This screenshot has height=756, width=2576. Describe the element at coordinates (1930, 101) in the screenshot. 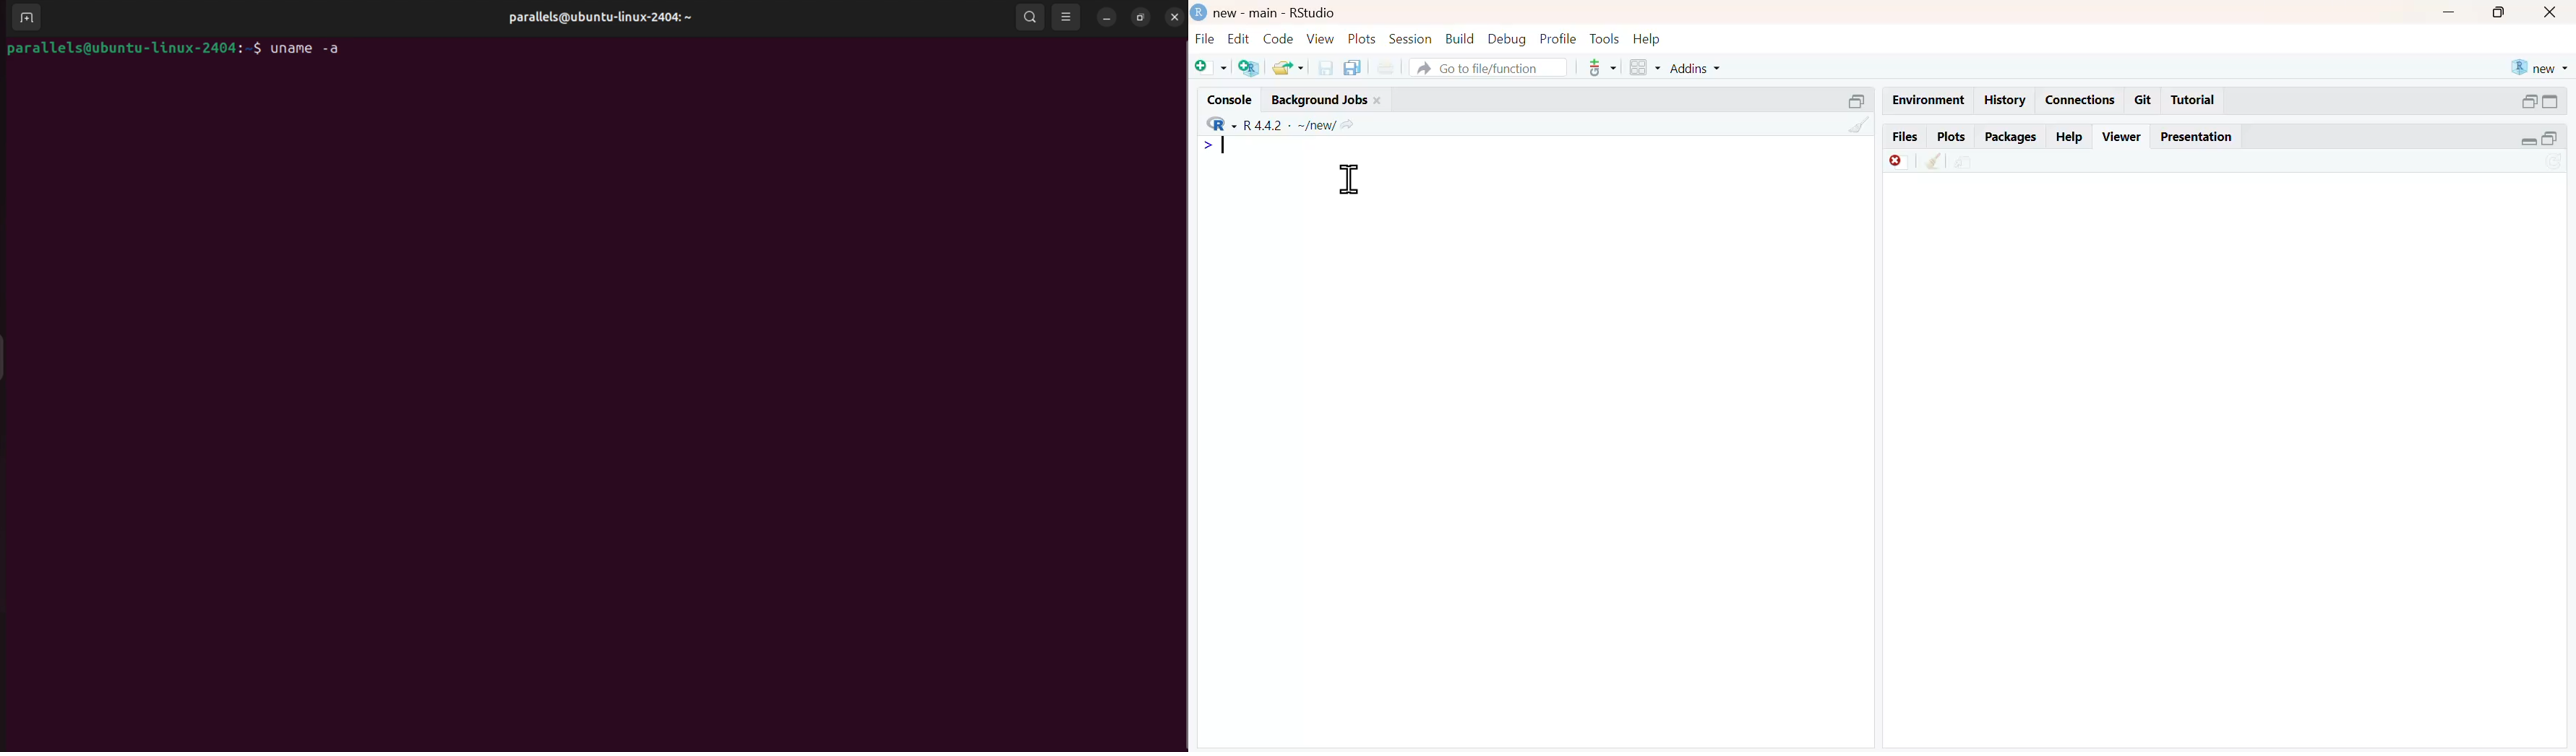

I see `enviornment` at that location.